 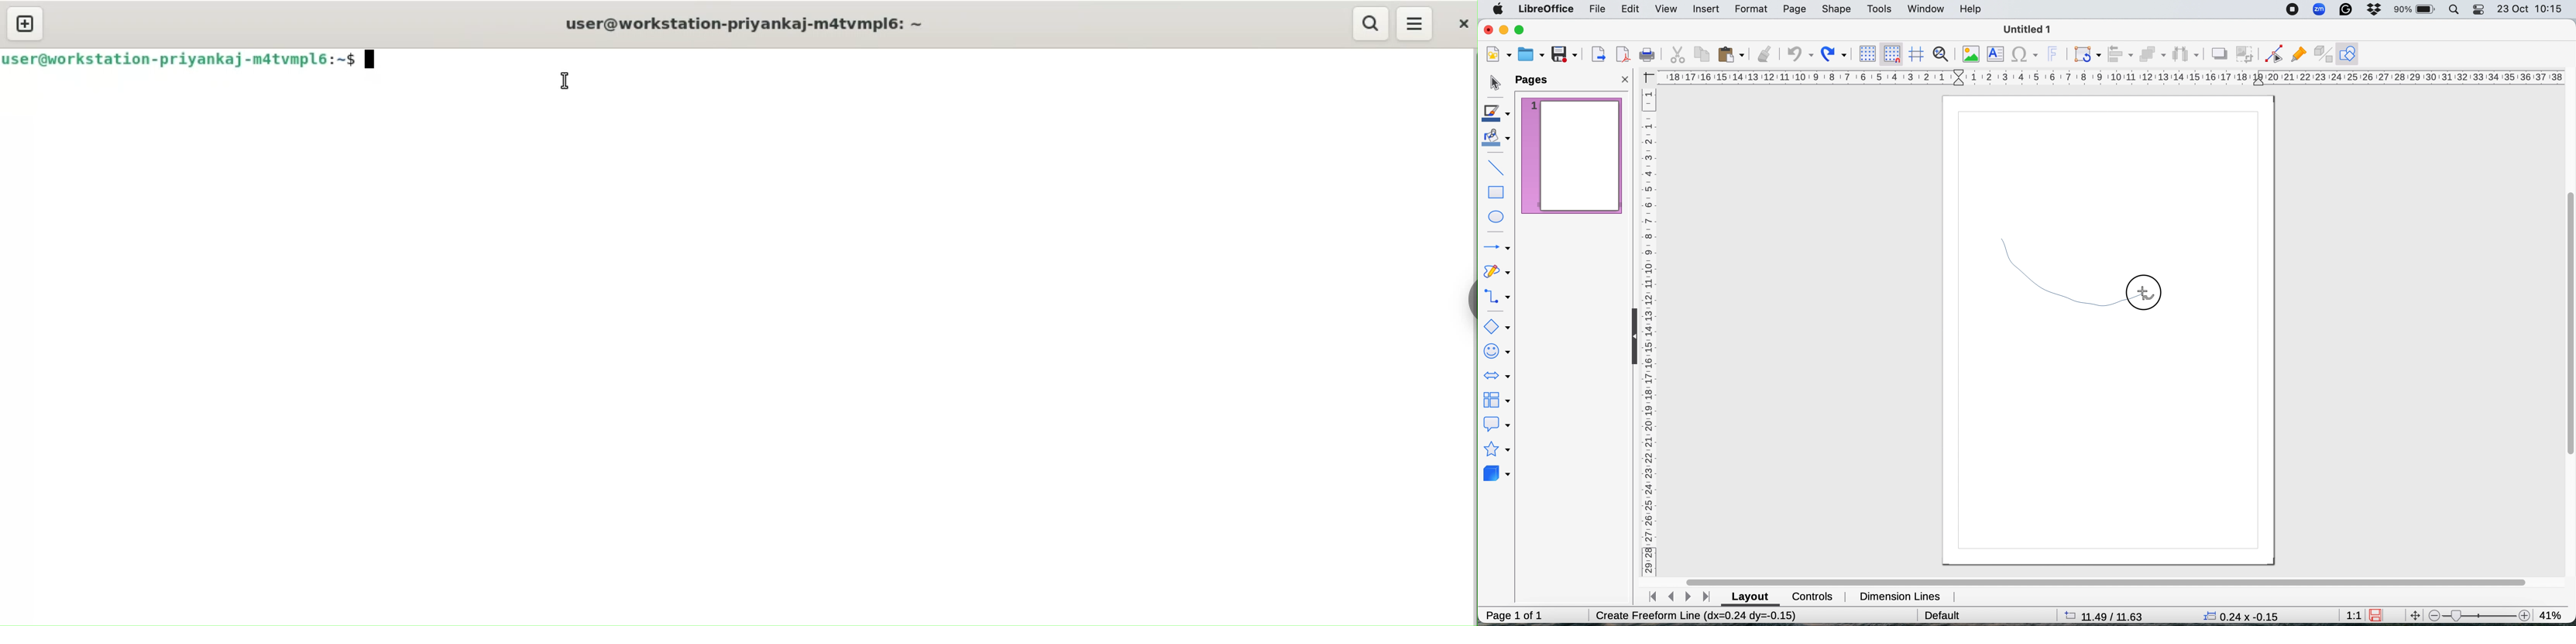 What do you see at coordinates (1498, 297) in the screenshot?
I see `connectors` at bounding box center [1498, 297].